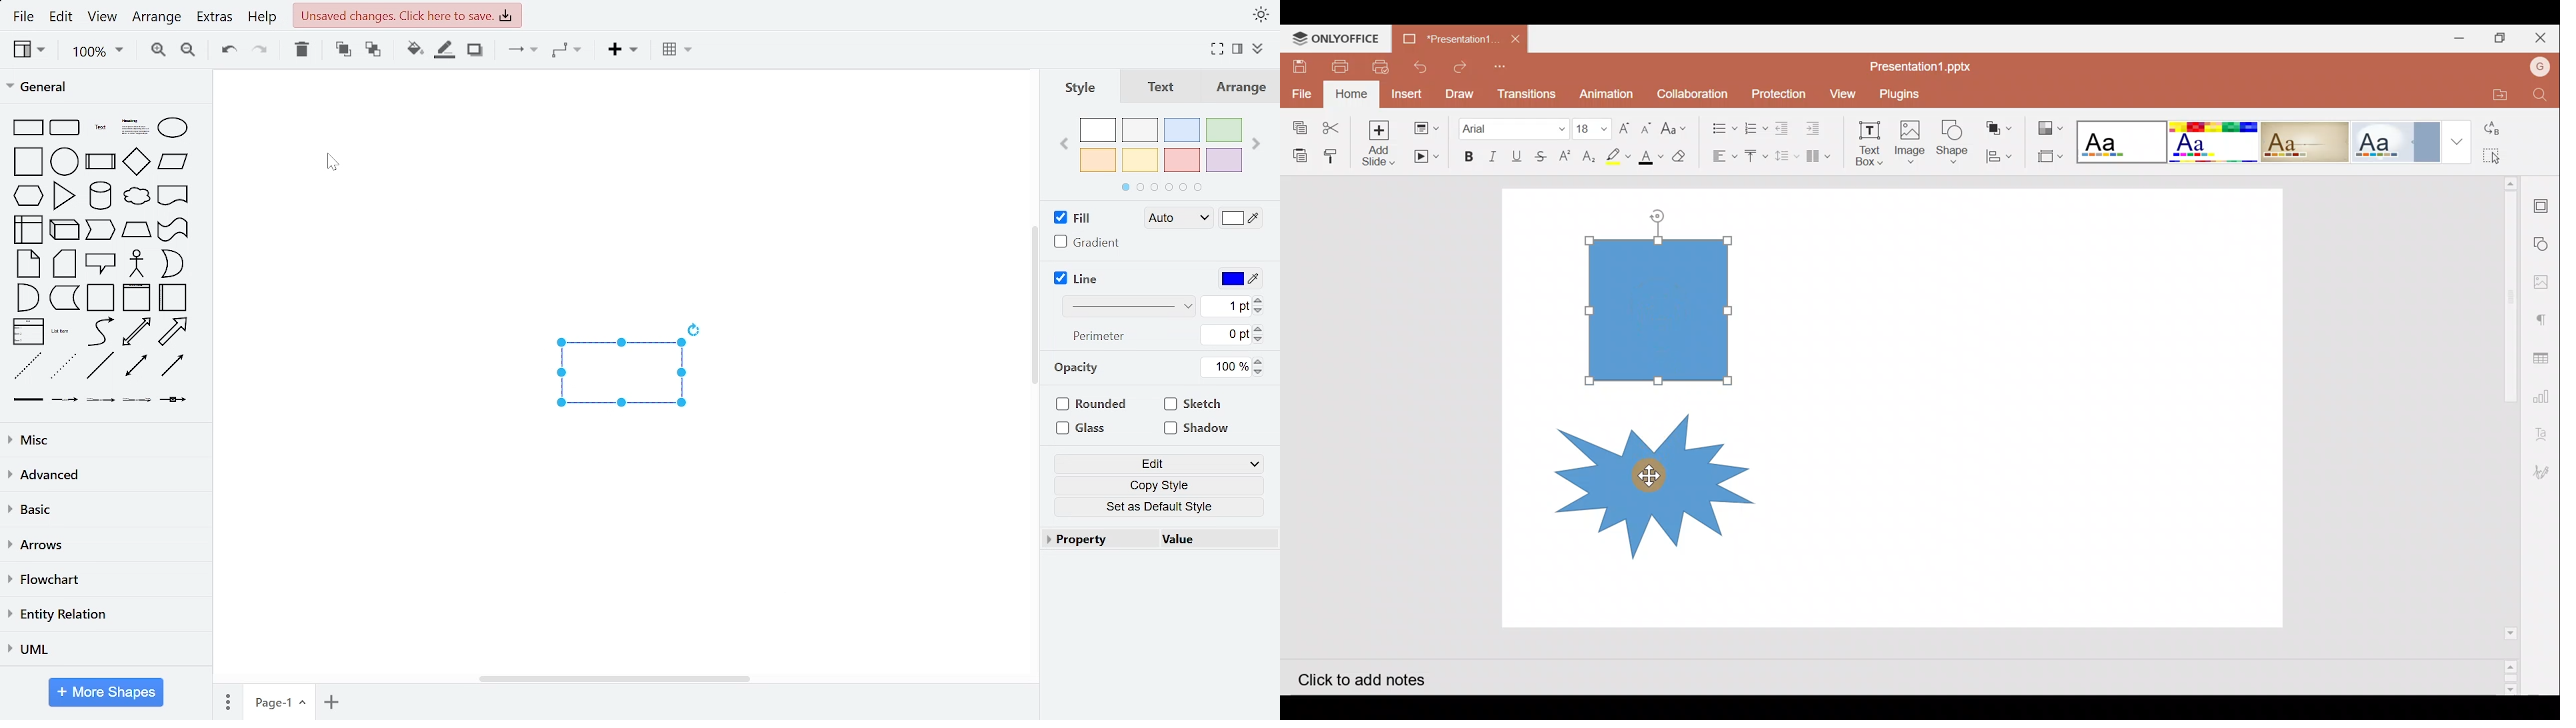 This screenshot has height=728, width=2576. Describe the element at coordinates (1517, 38) in the screenshot. I see `Close document` at that location.